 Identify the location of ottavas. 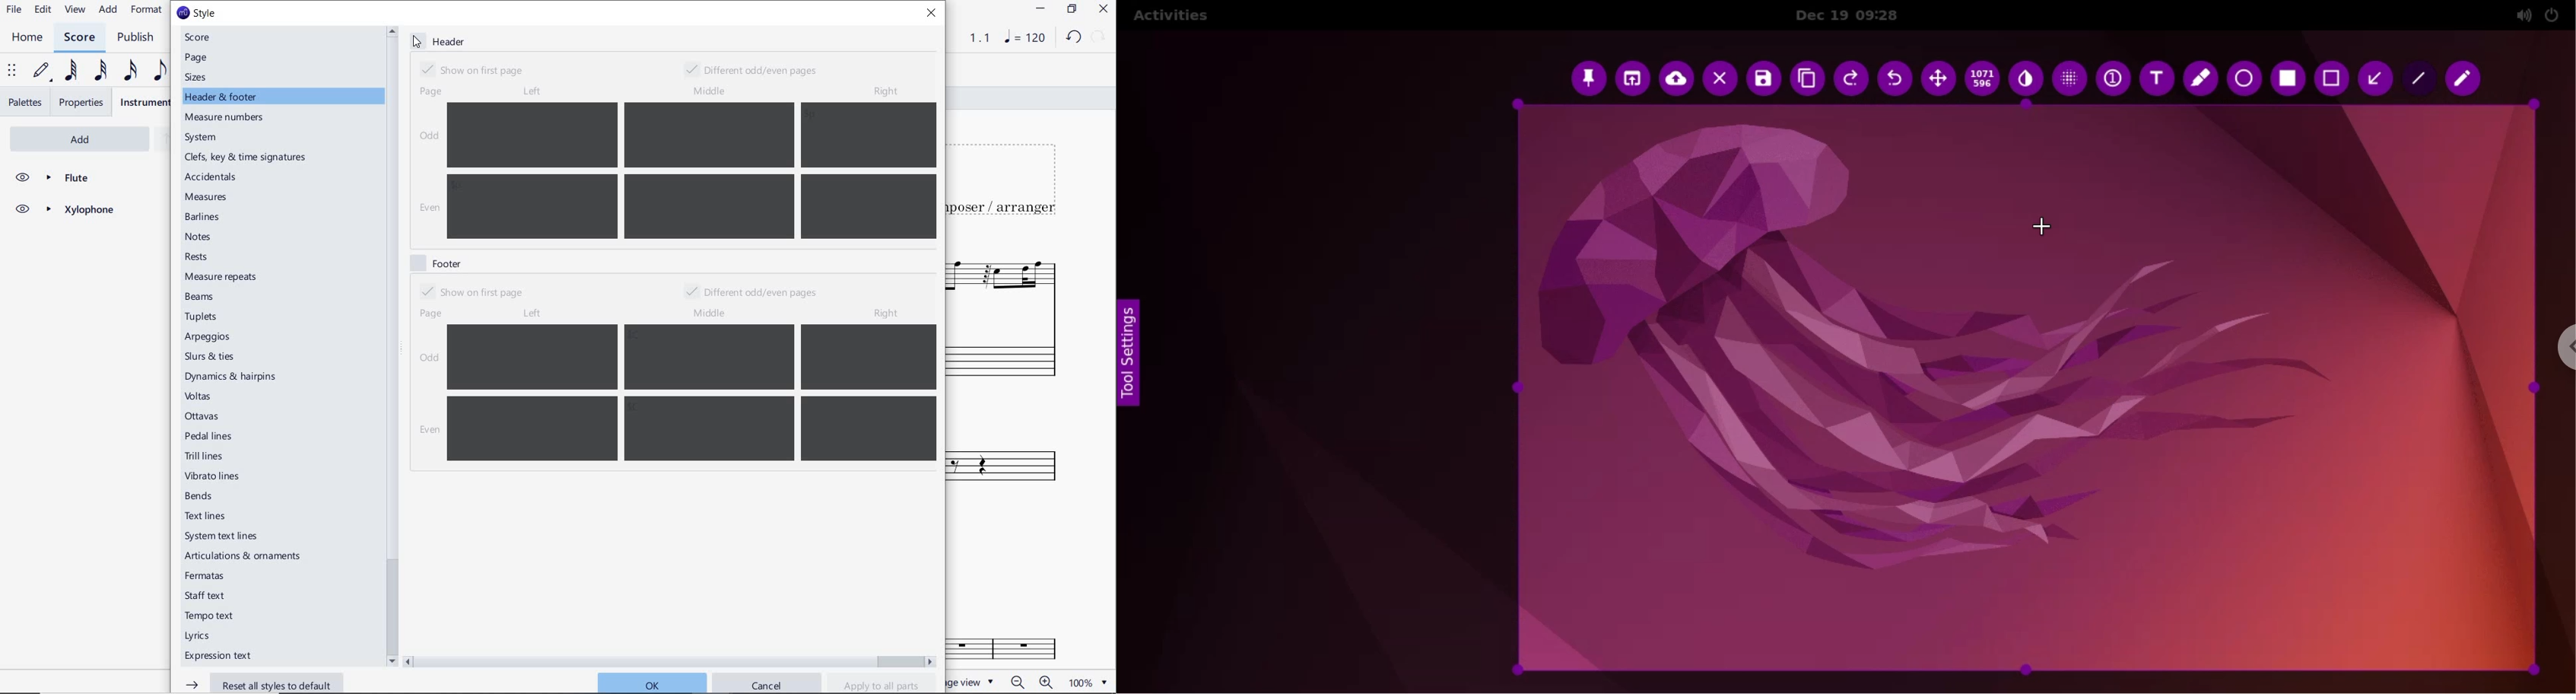
(203, 416).